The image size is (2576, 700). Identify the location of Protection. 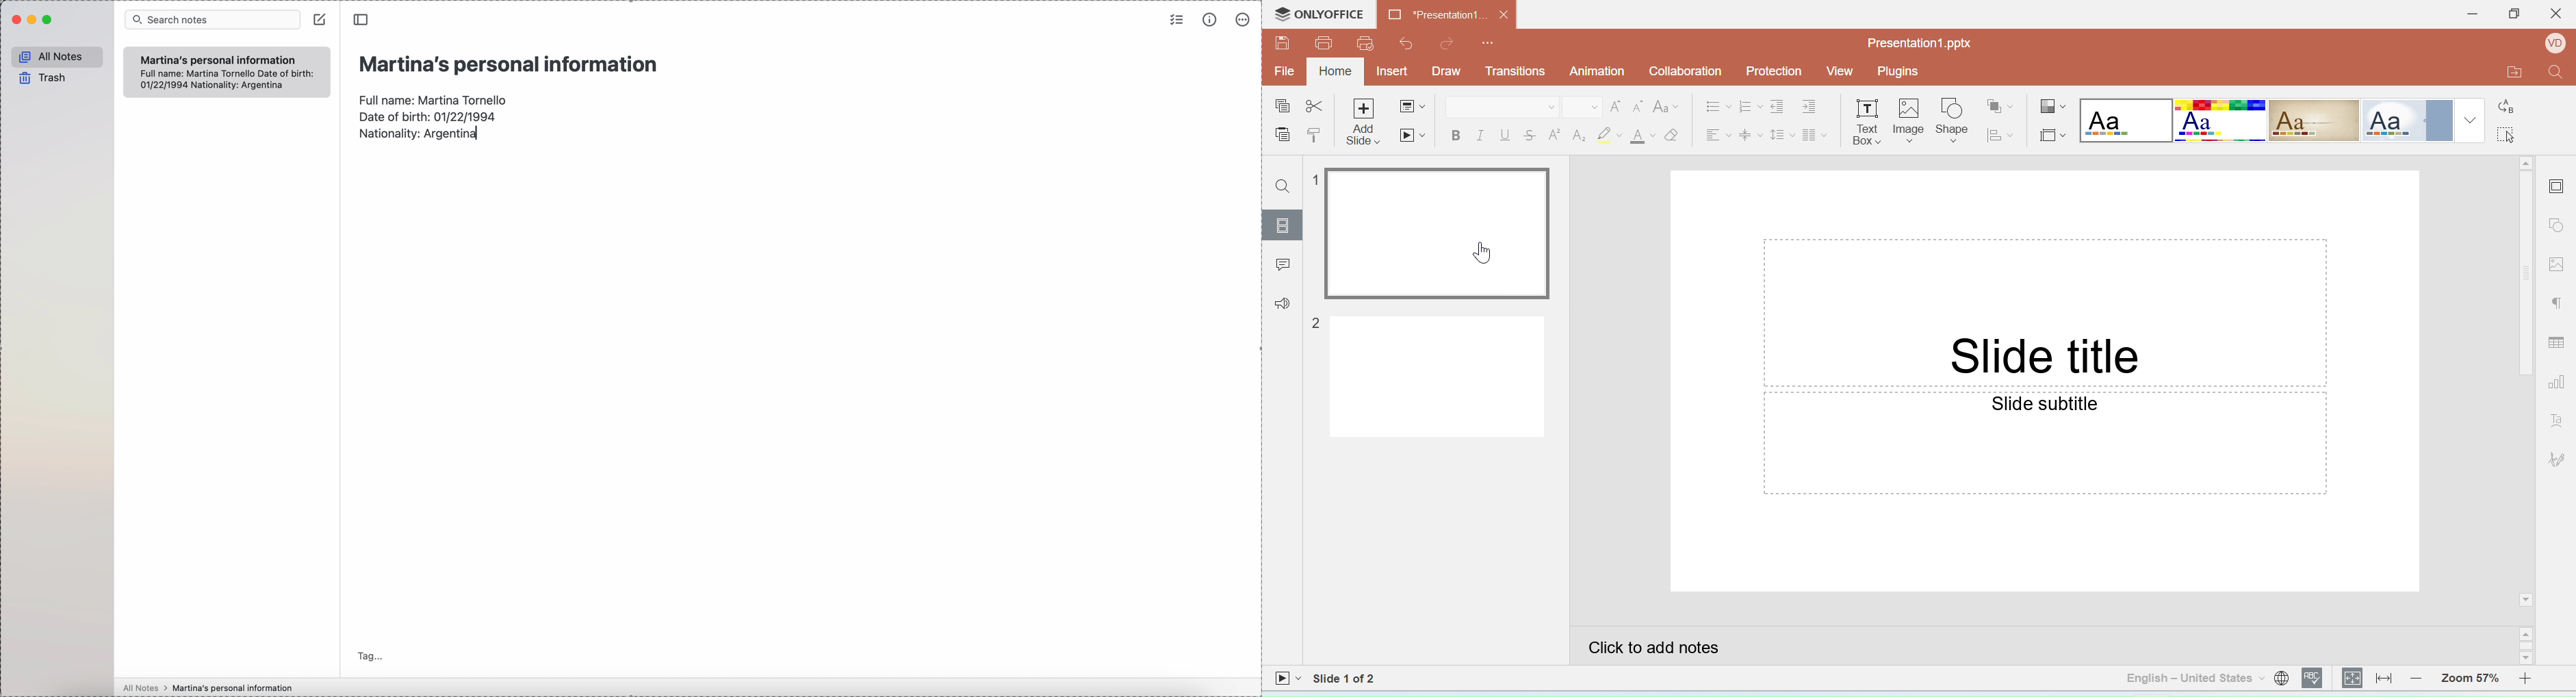
(1778, 72).